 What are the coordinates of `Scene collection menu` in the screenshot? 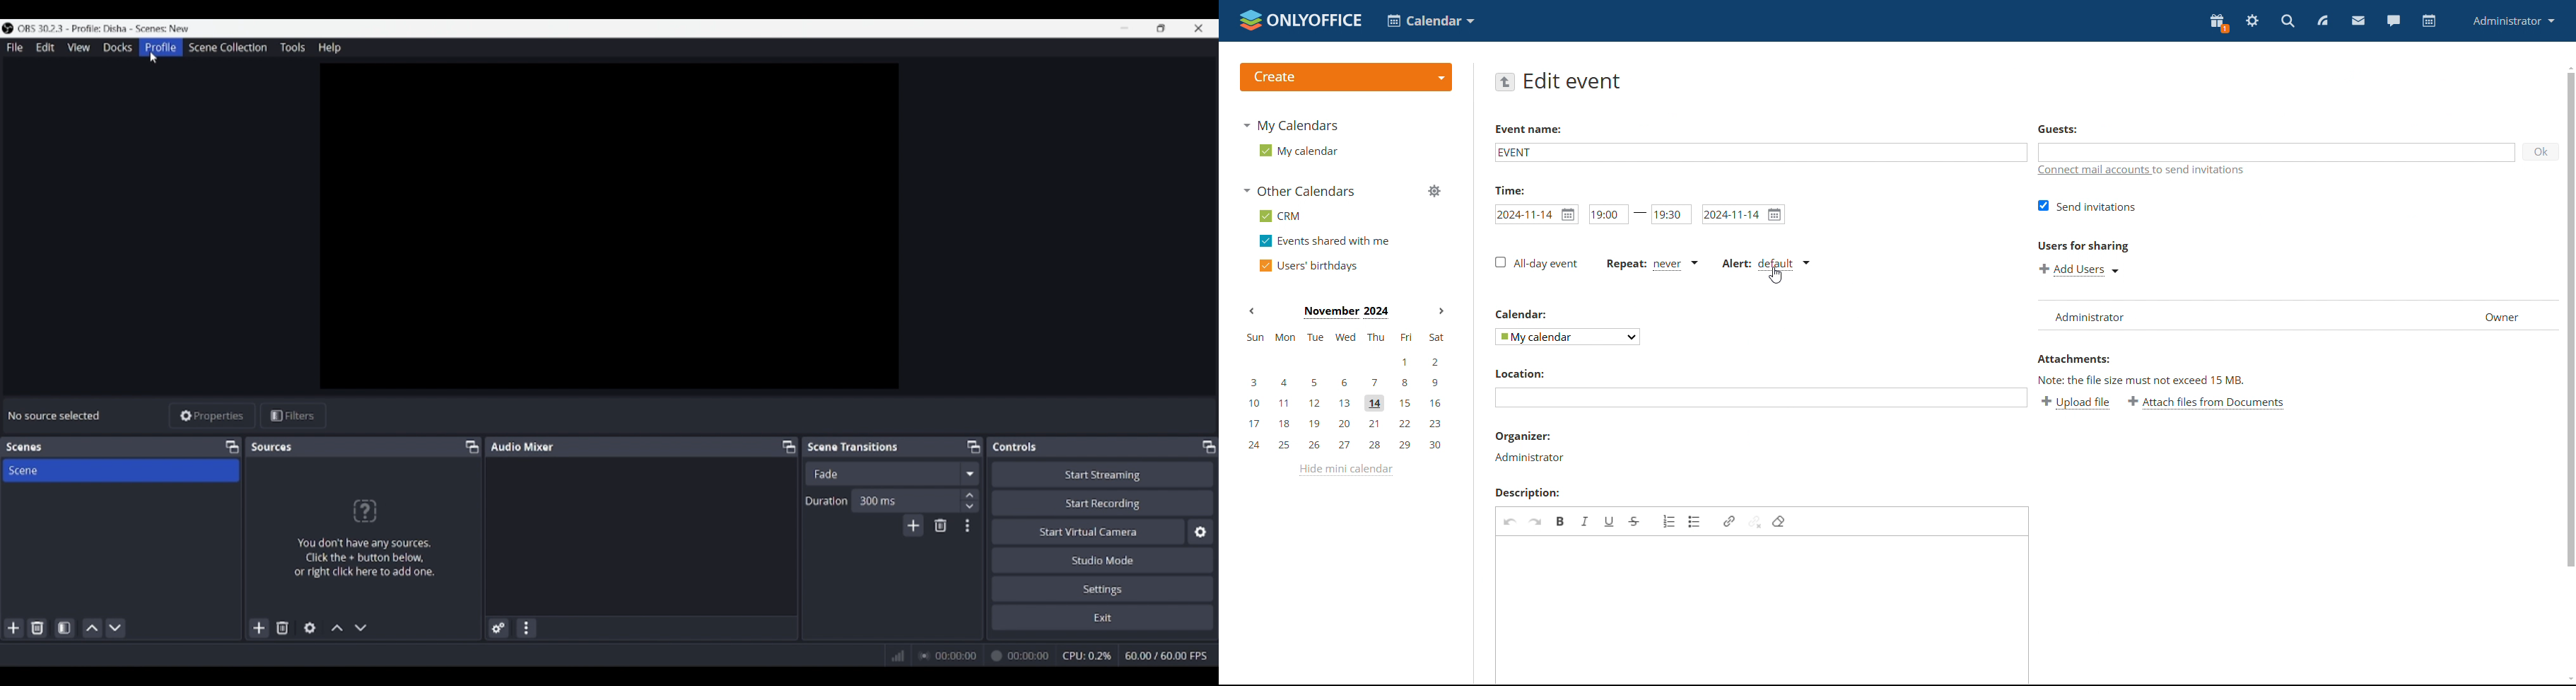 It's located at (227, 47).